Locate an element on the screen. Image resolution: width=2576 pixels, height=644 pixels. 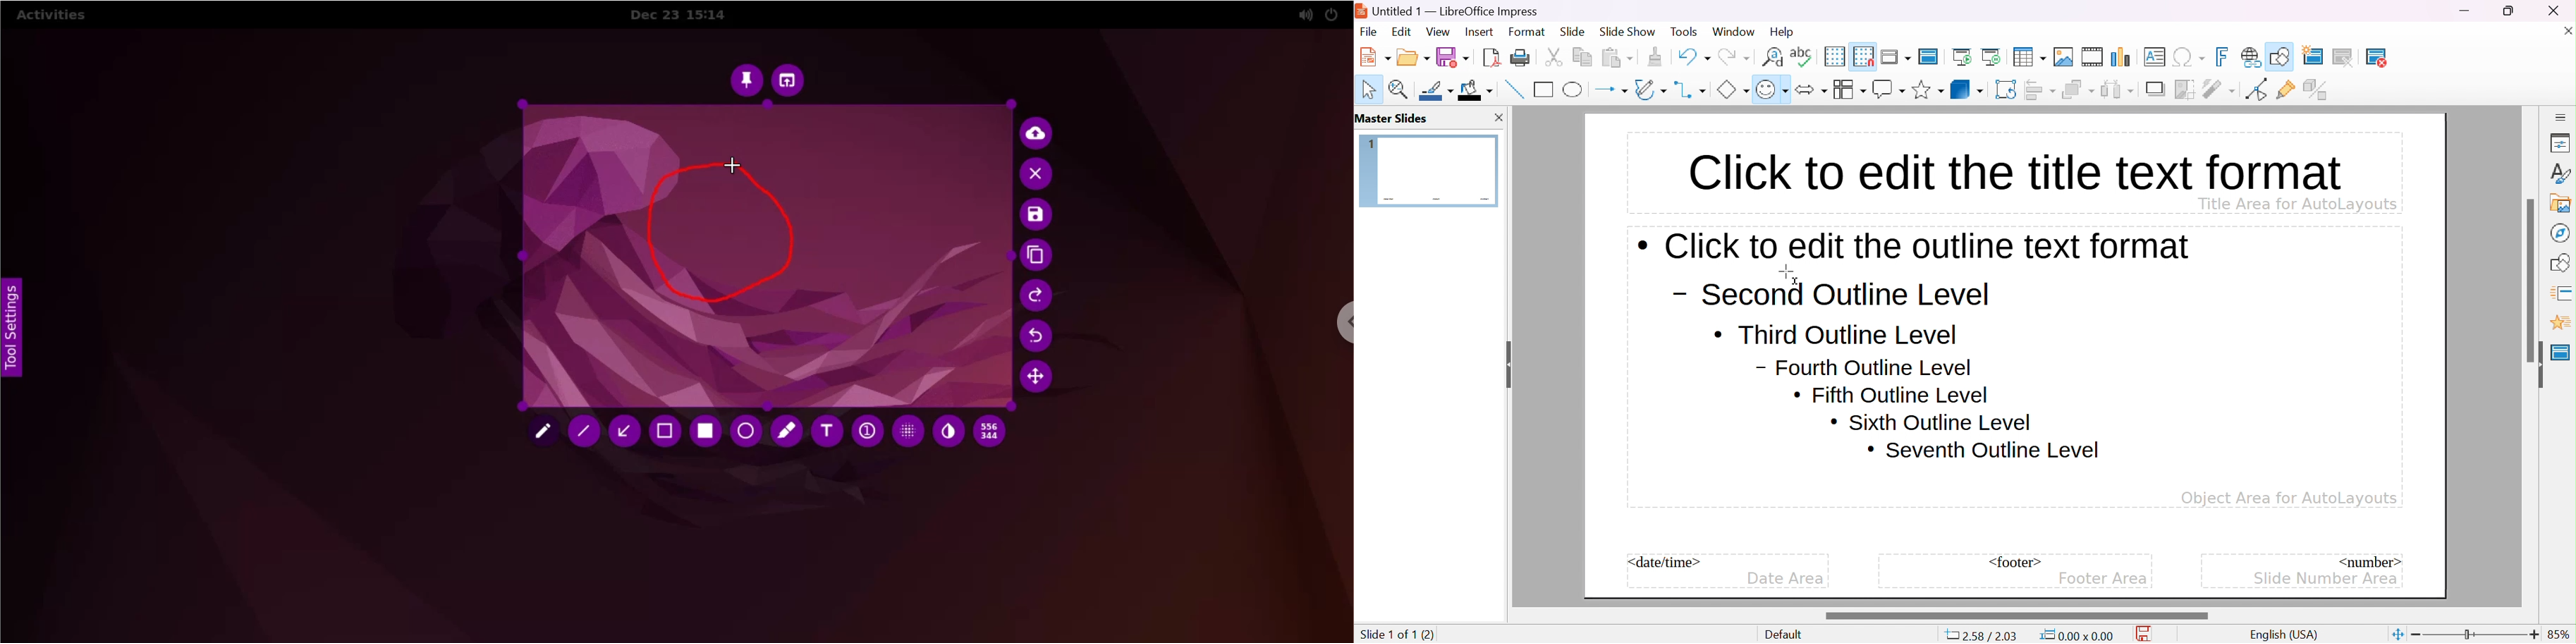
view is located at coordinates (1438, 31).